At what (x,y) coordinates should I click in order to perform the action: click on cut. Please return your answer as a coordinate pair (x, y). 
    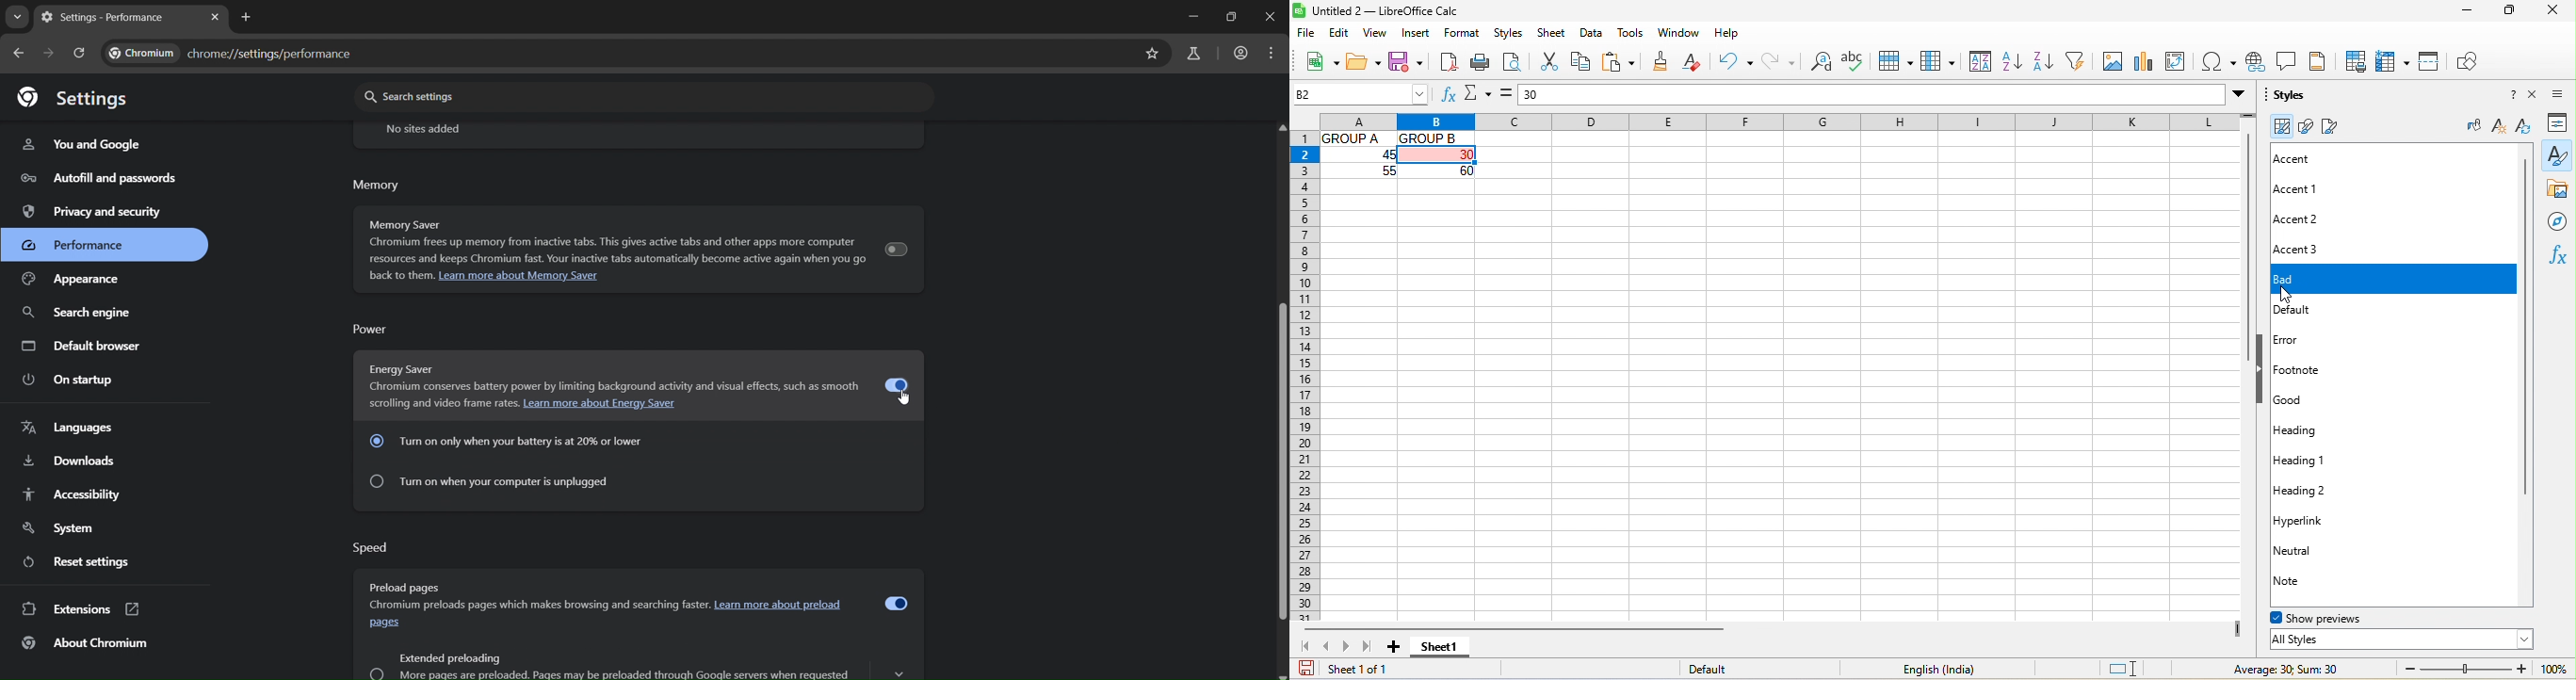
    Looking at the image, I should click on (1547, 64).